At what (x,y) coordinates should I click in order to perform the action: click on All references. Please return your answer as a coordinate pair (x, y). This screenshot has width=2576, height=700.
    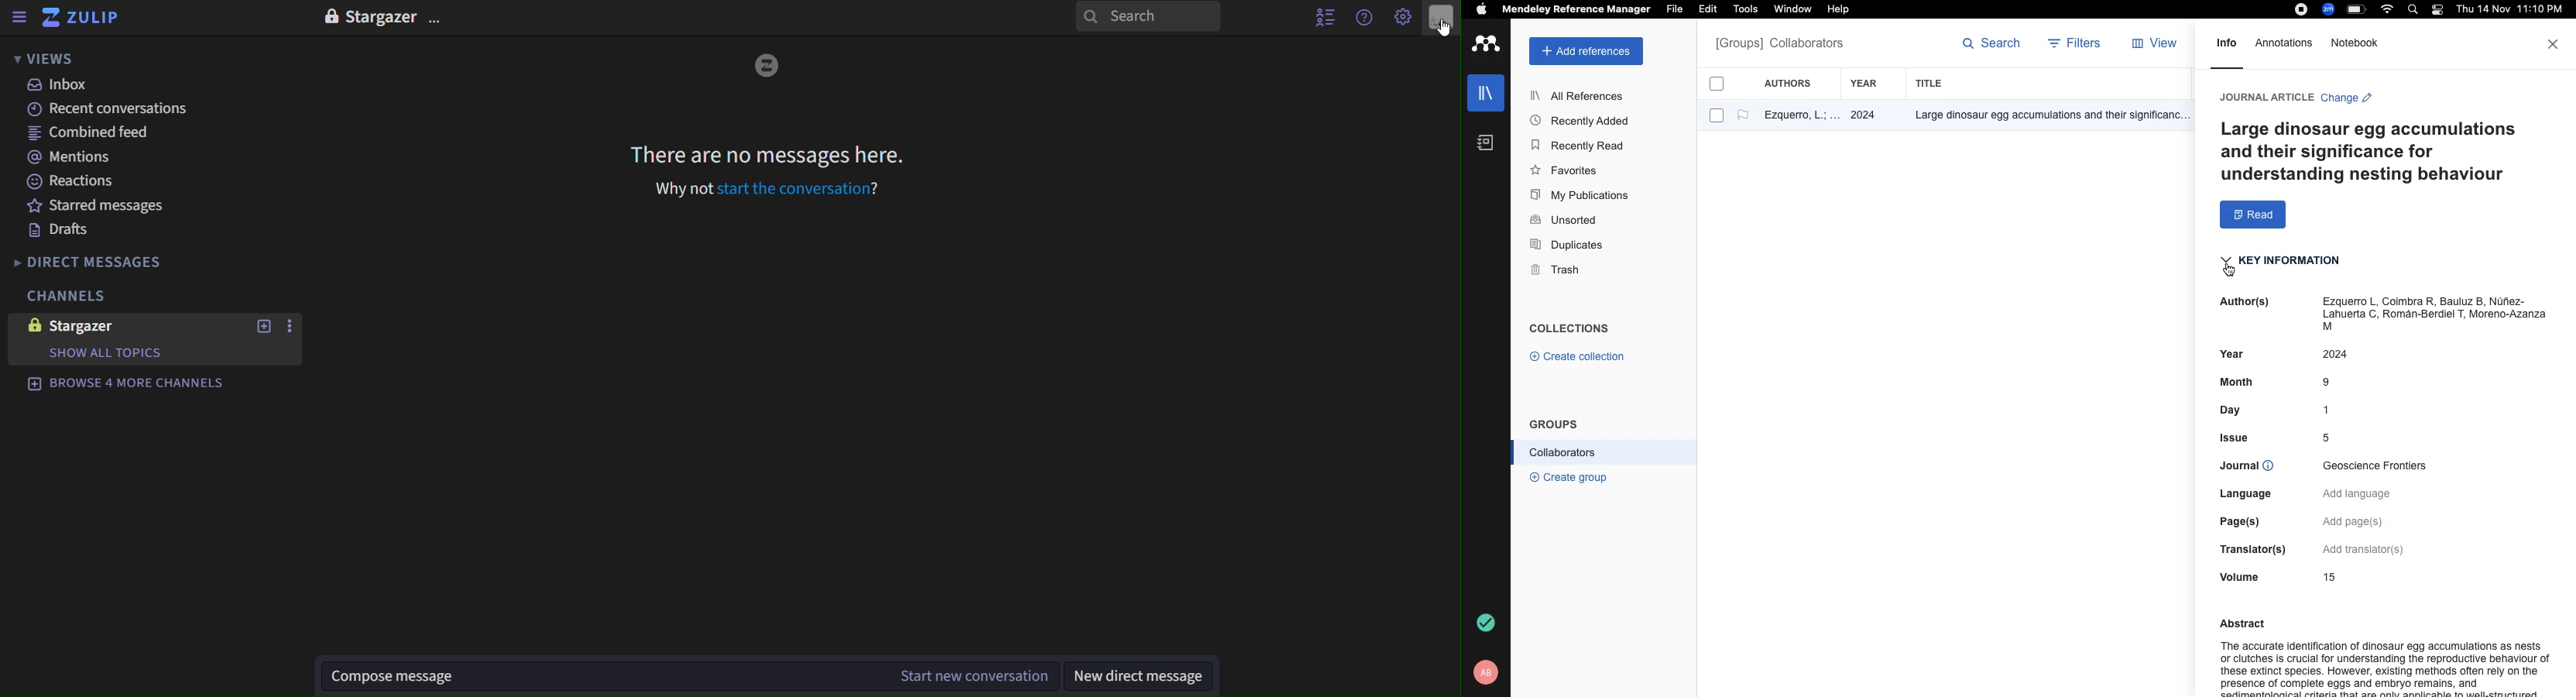
    Looking at the image, I should click on (1779, 45).